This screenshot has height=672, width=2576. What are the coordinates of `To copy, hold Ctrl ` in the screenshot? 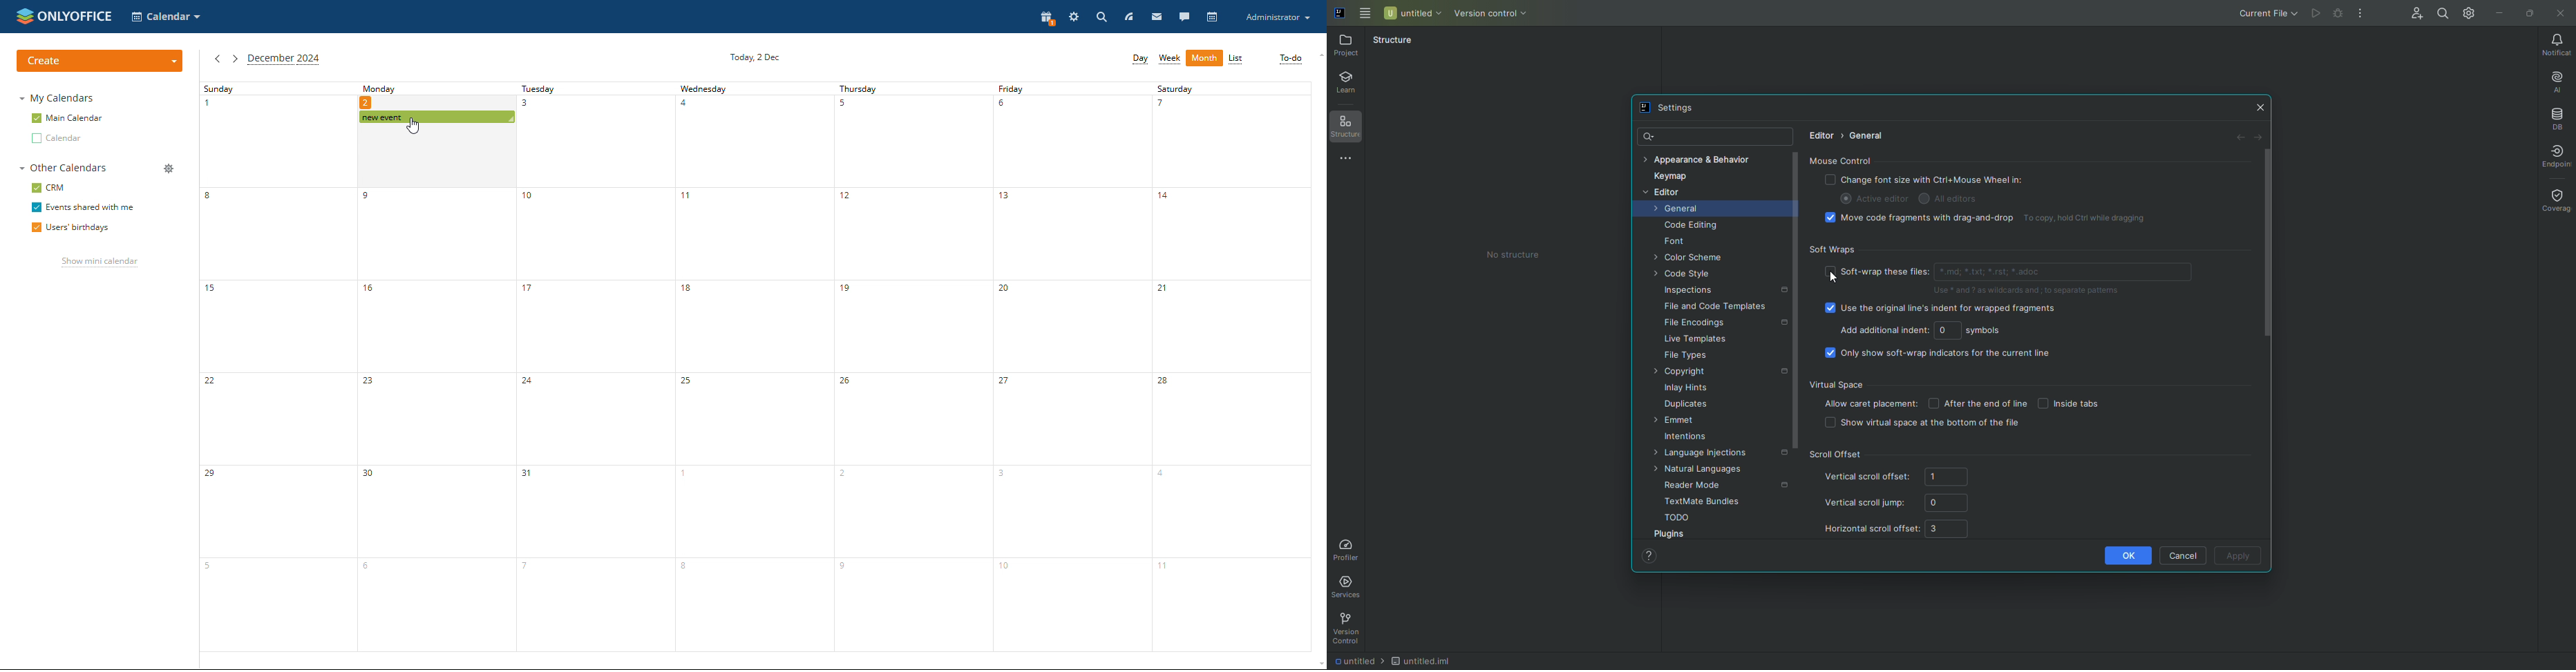 It's located at (2092, 219).